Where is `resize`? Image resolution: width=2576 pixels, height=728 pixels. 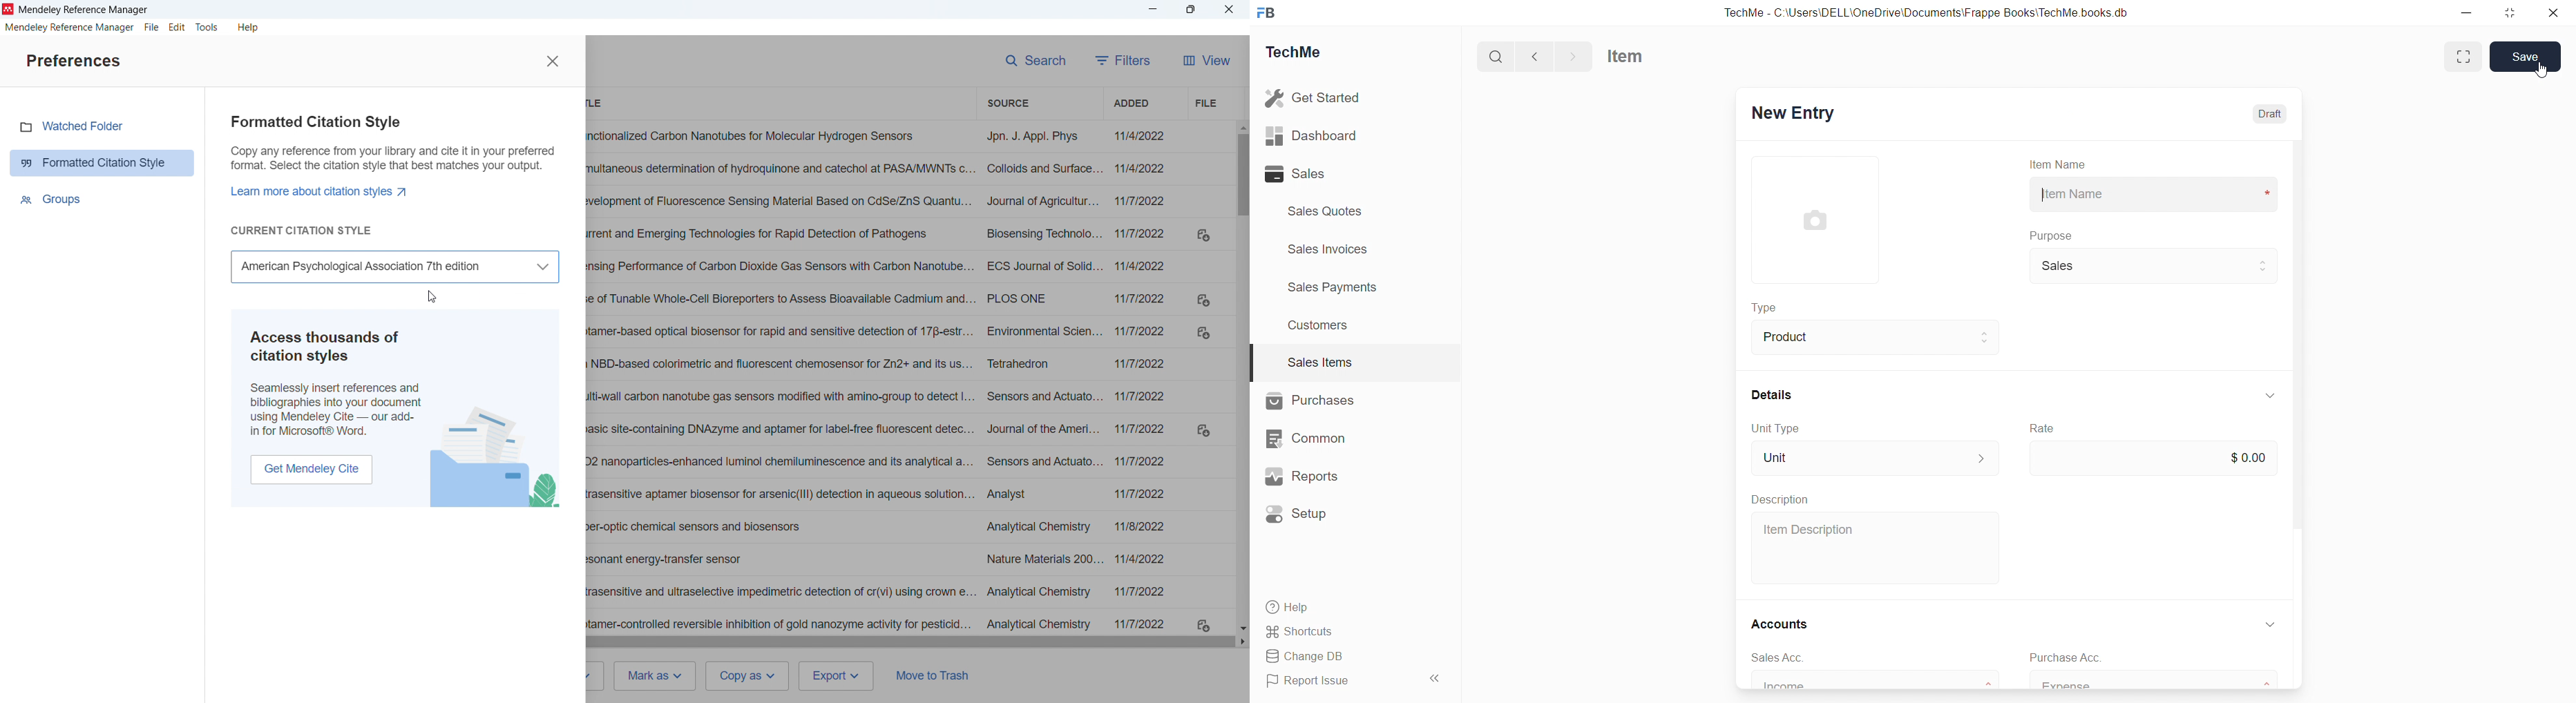 resize is located at coordinates (2510, 13).